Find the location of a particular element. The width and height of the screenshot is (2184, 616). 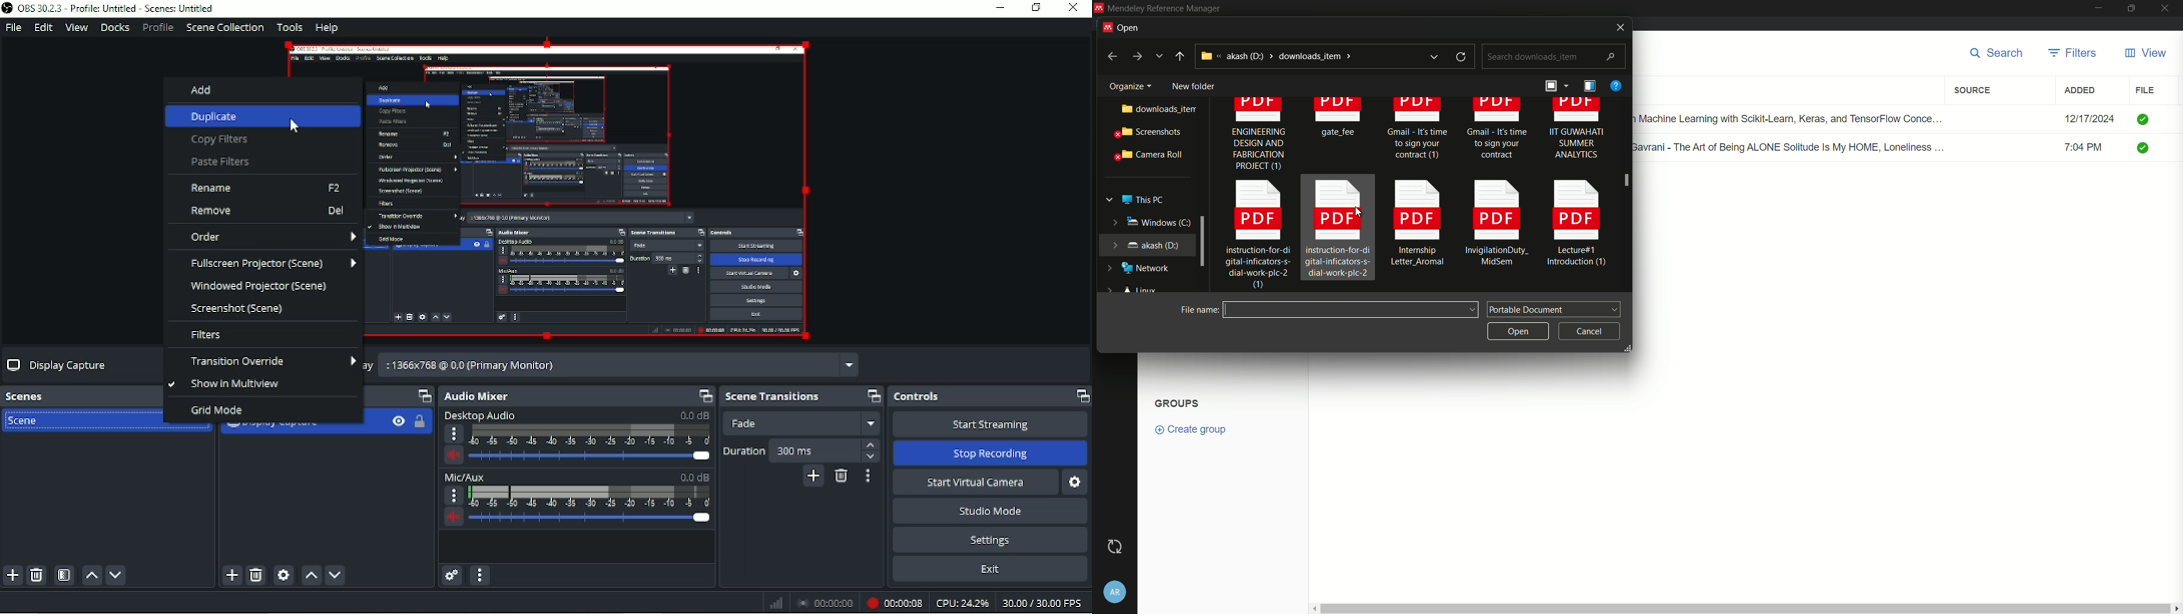

Add scene is located at coordinates (12, 576).